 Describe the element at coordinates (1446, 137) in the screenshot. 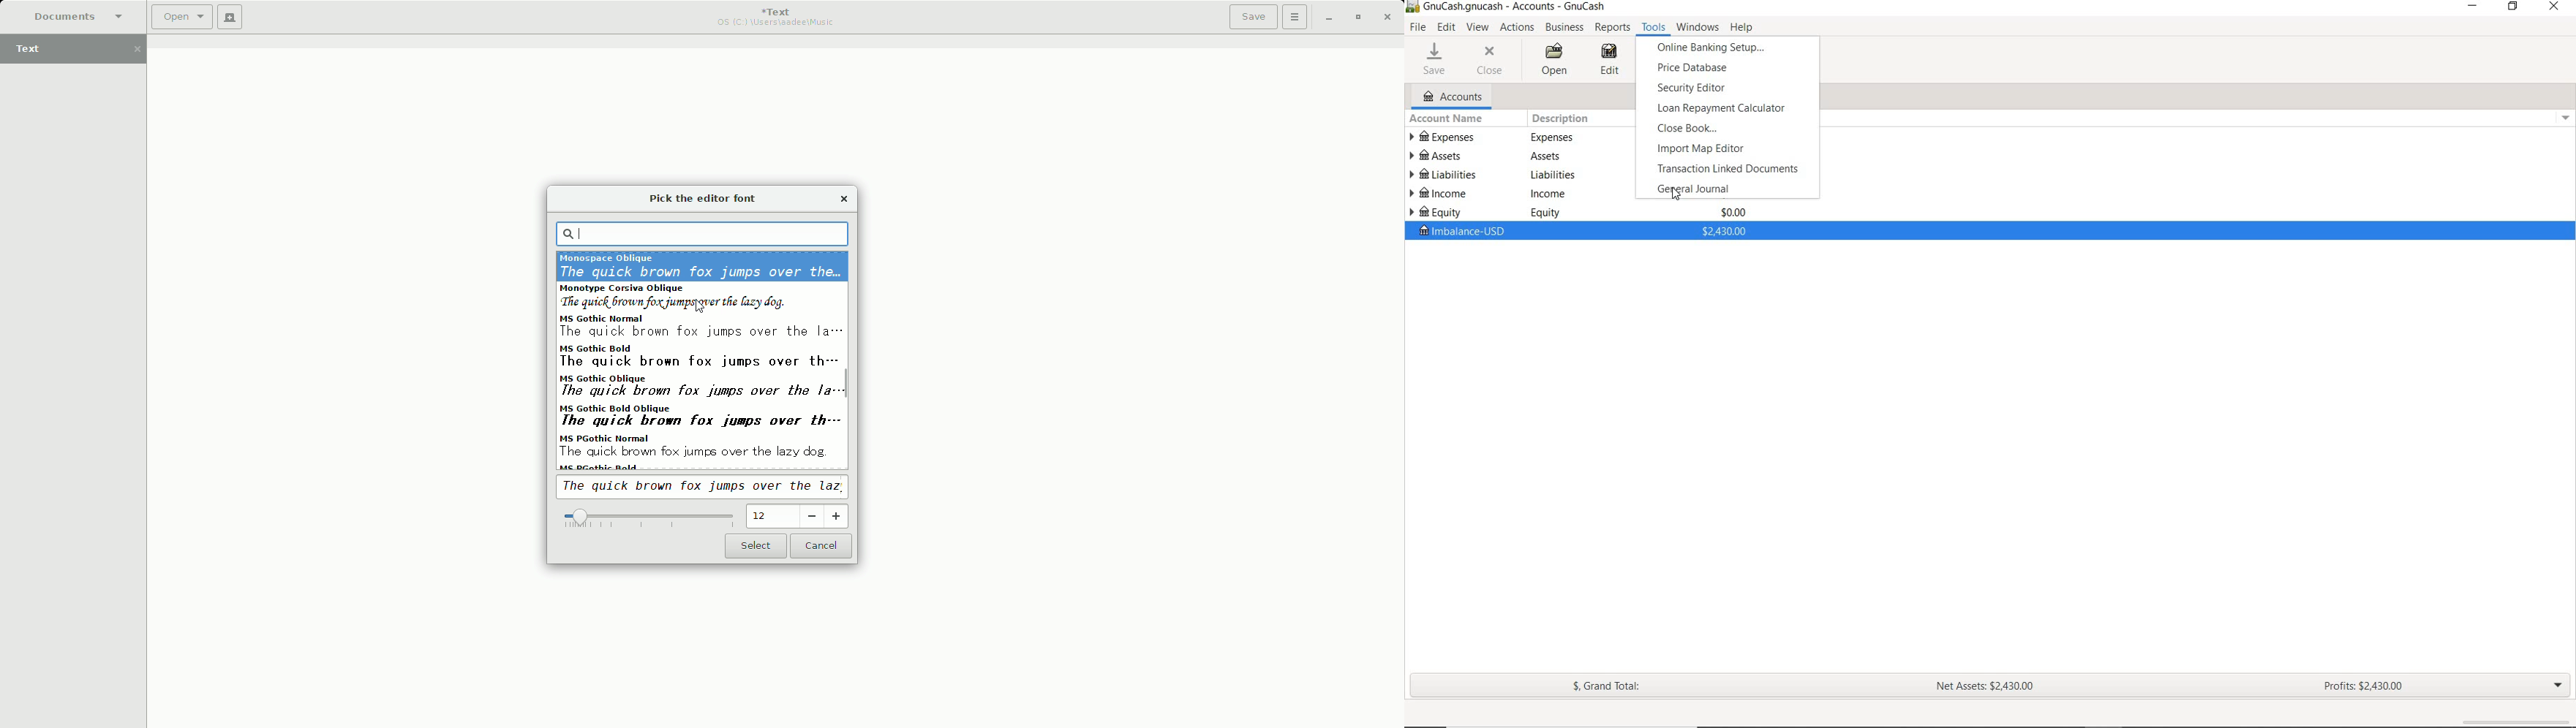

I see `EXPENSES` at that location.